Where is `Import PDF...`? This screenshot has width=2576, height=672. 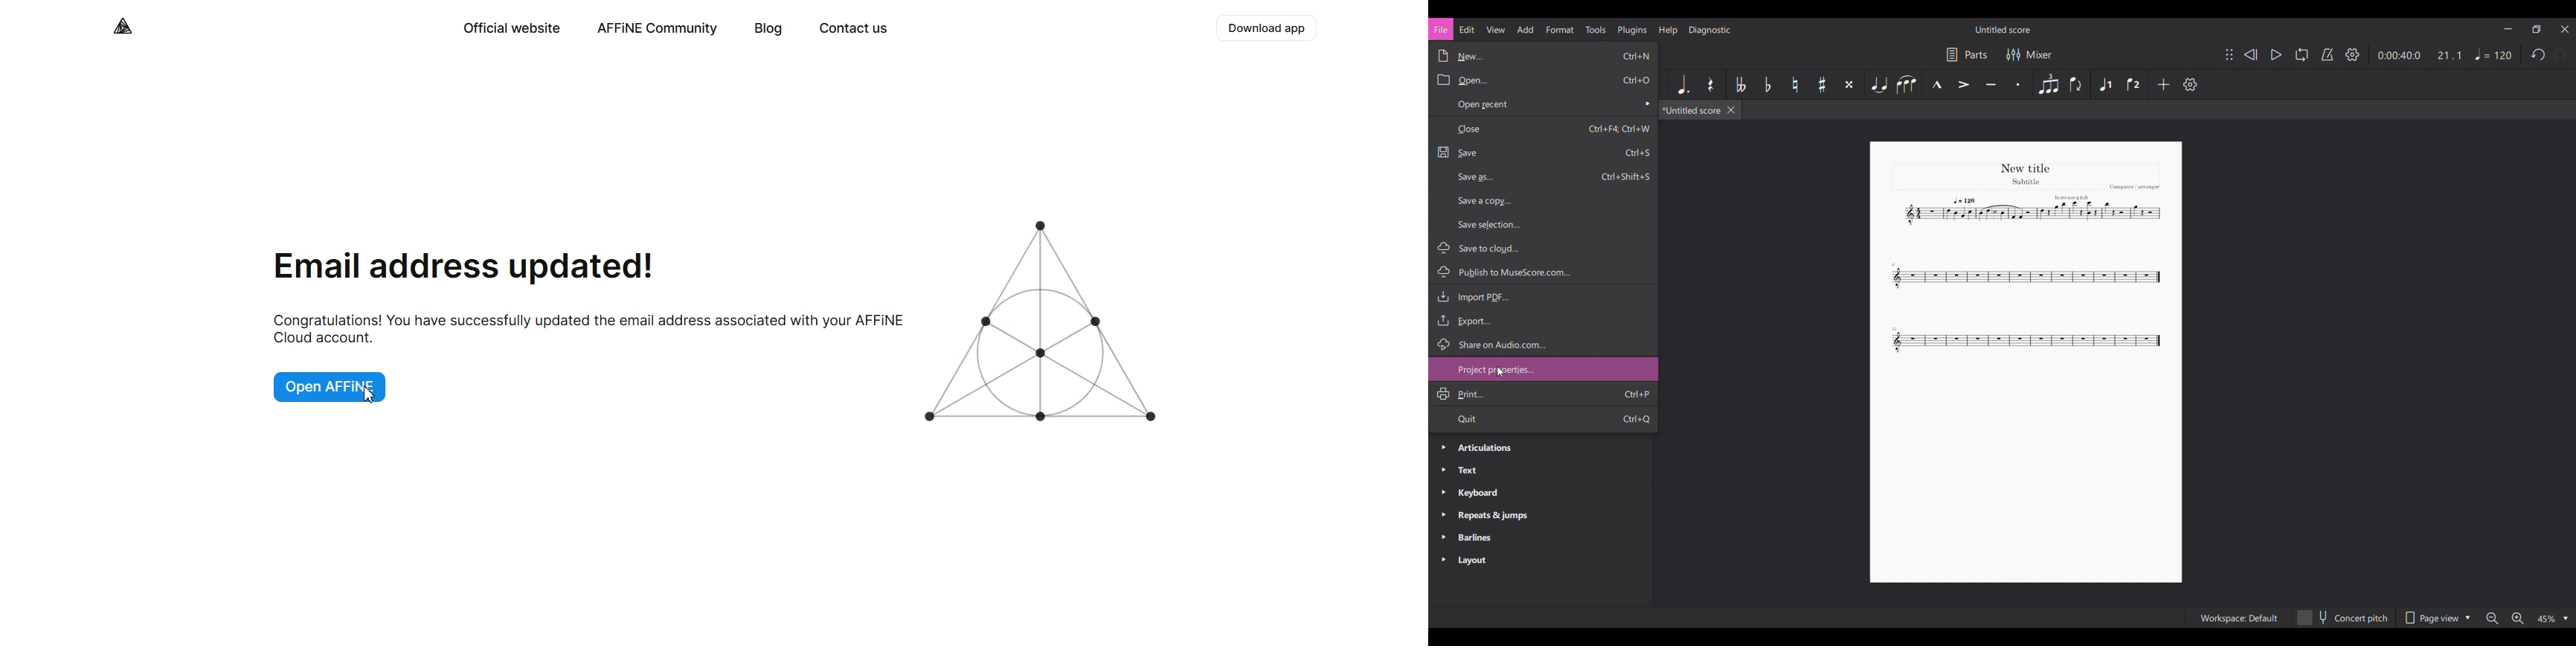
Import PDF... is located at coordinates (1544, 296).